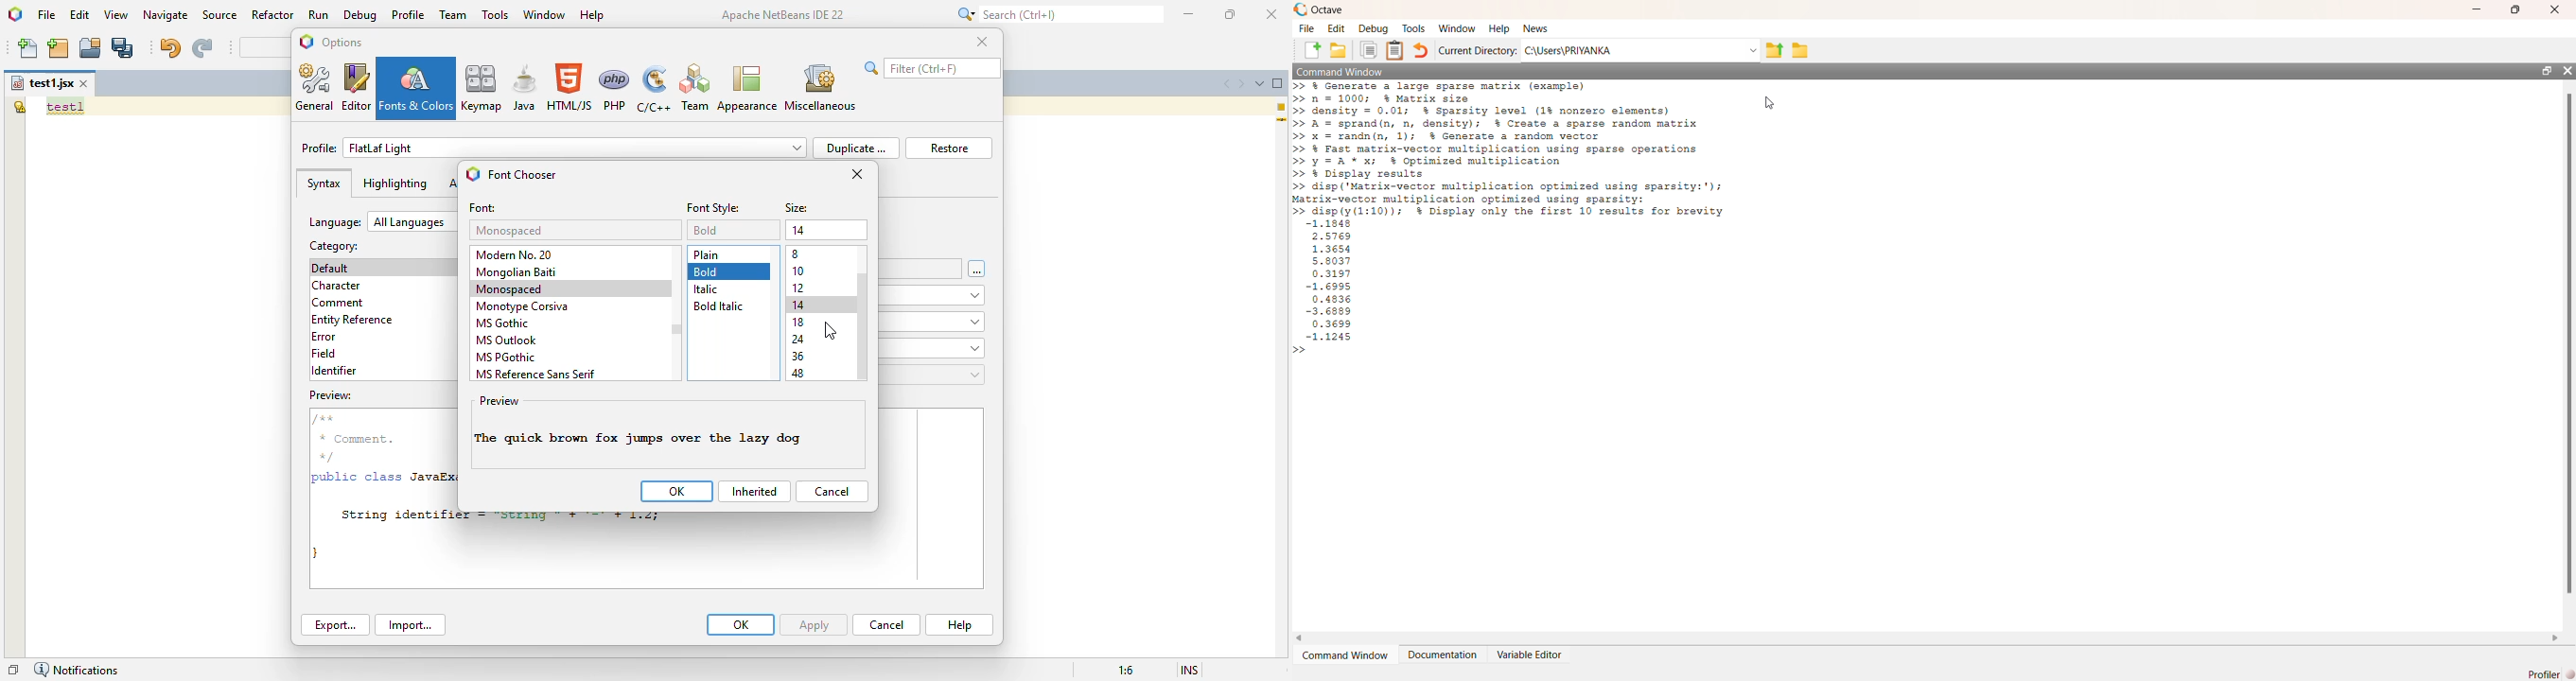 This screenshot has width=2576, height=700. Describe the element at coordinates (307, 41) in the screenshot. I see `logo` at that location.